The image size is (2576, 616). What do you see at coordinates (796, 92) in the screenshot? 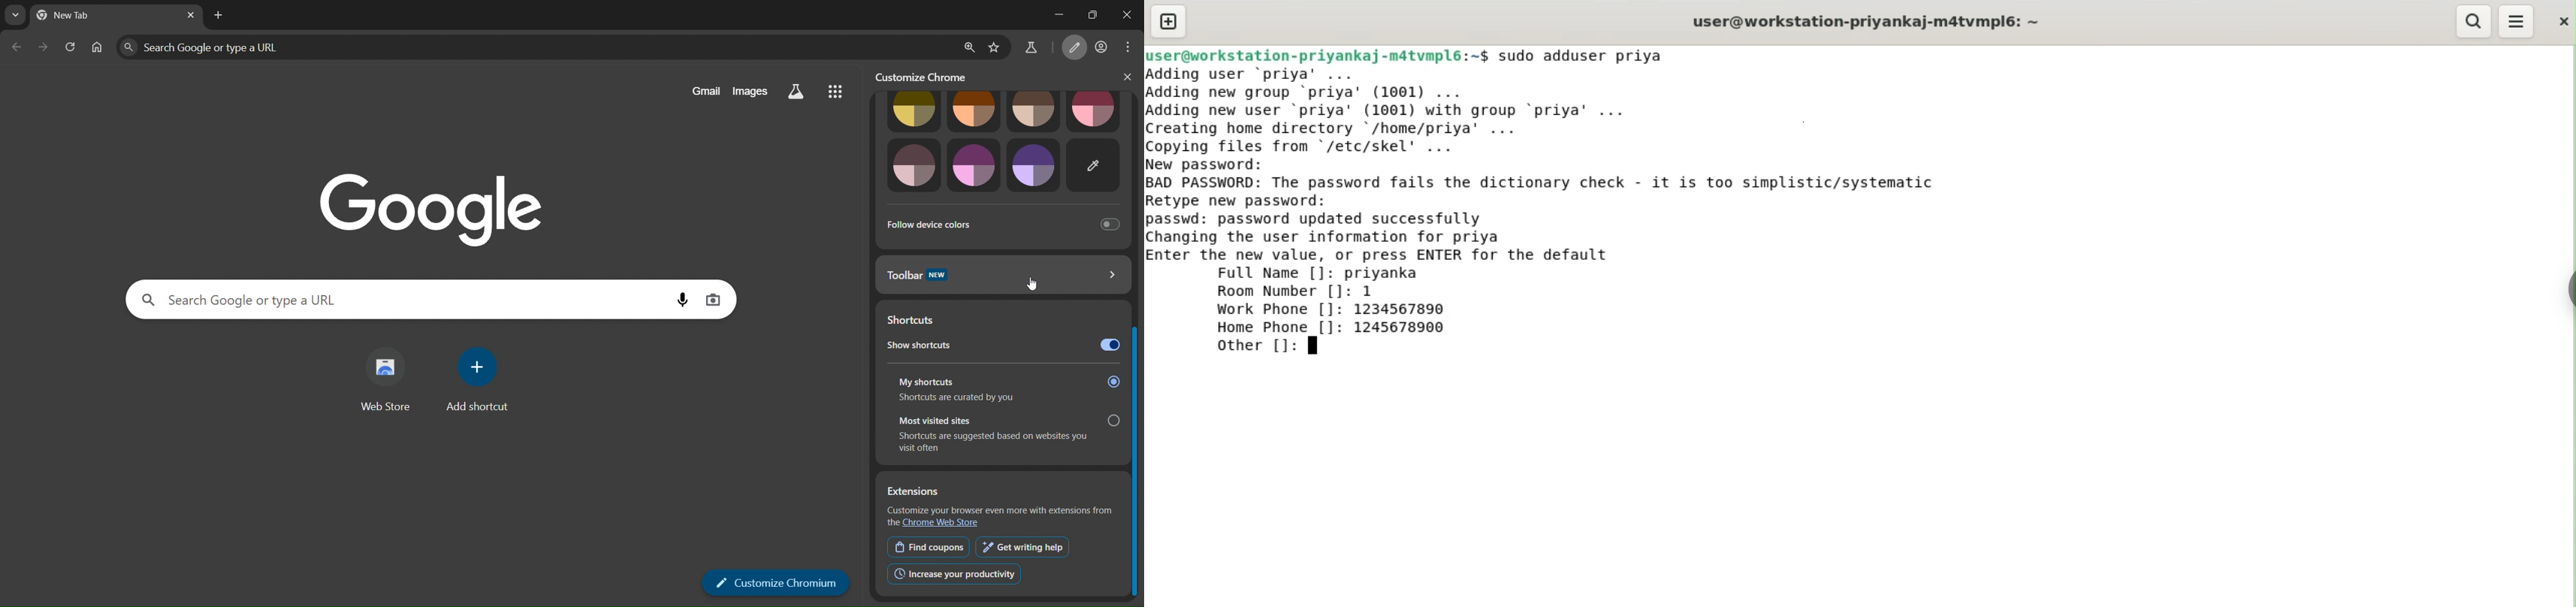
I see `search labs` at bounding box center [796, 92].